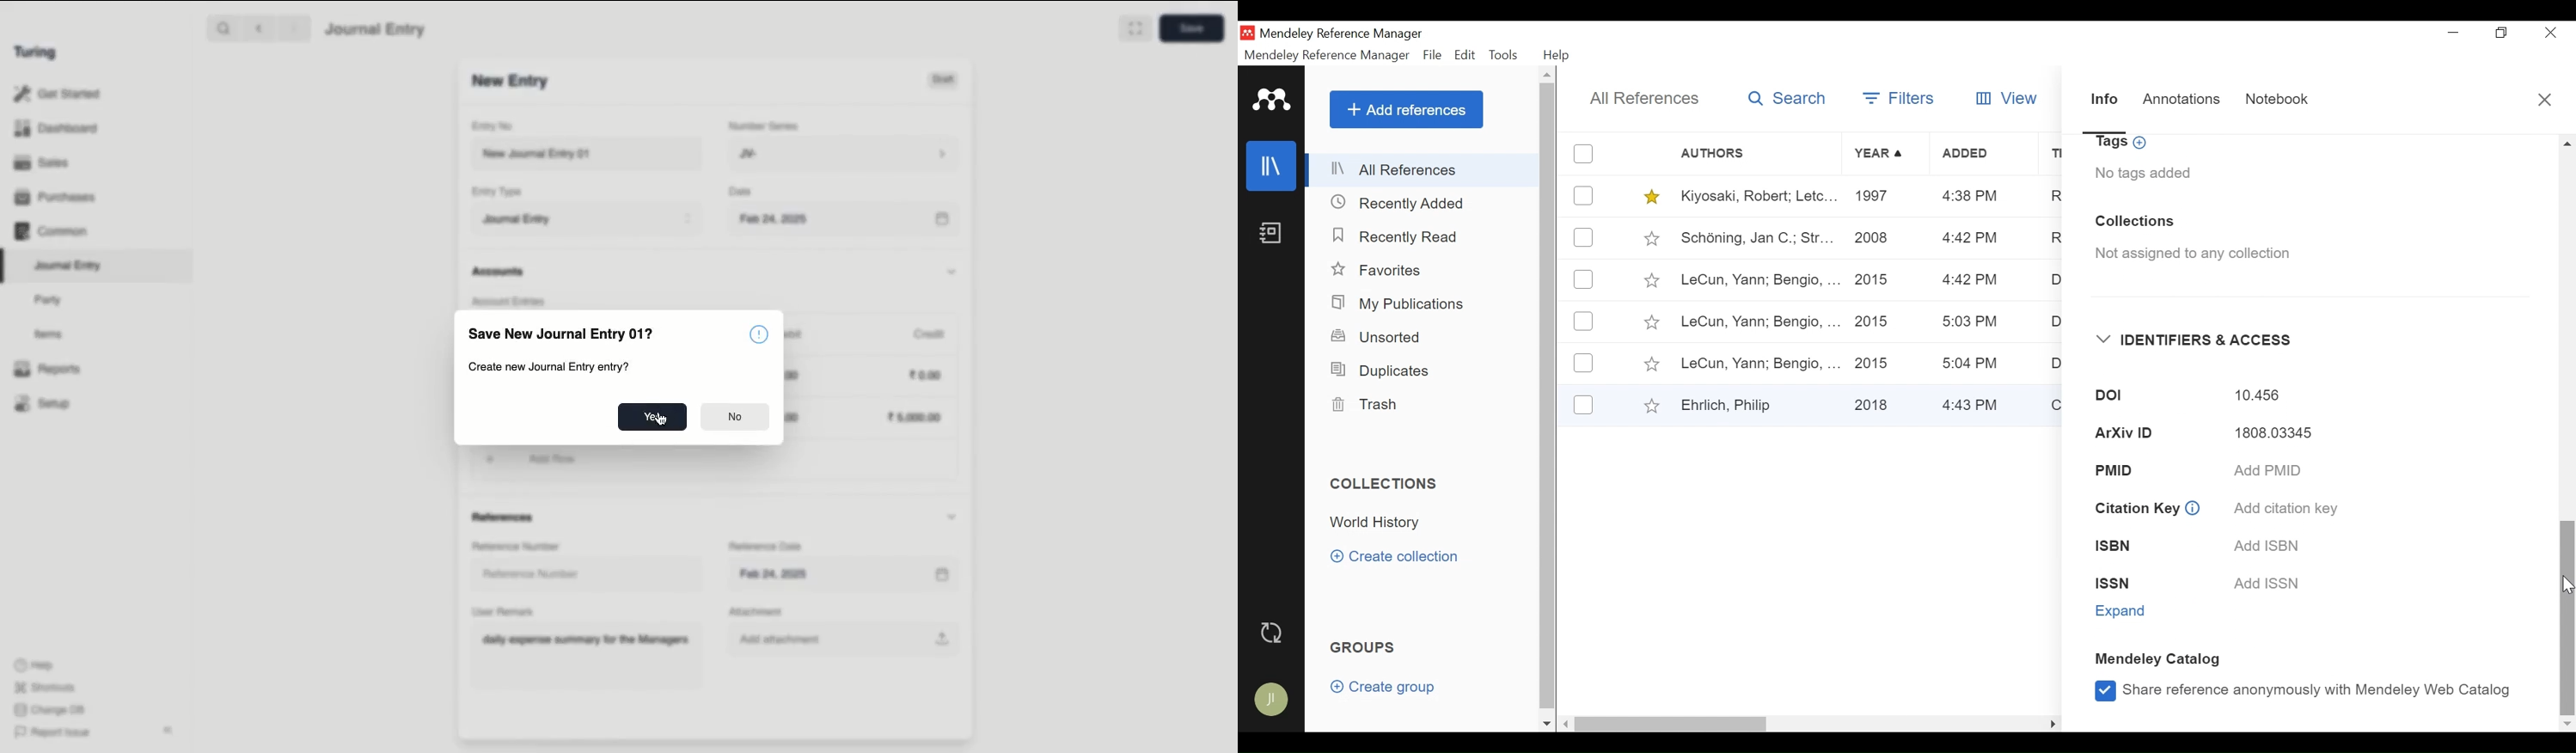  Describe the element at coordinates (223, 28) in the screenshot. I see `Search` at that location.